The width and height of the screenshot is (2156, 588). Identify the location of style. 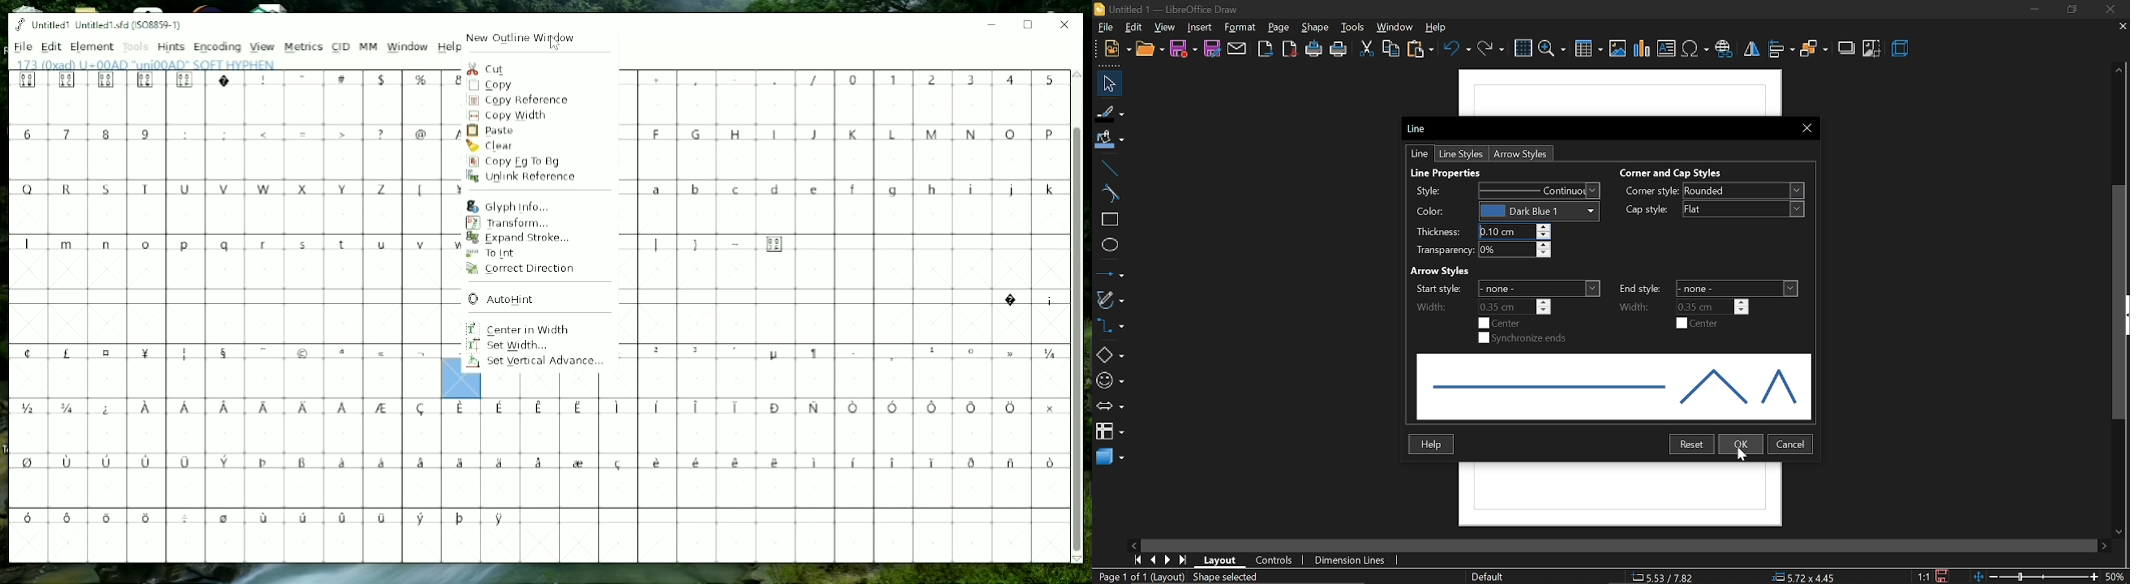
(1542, 191).